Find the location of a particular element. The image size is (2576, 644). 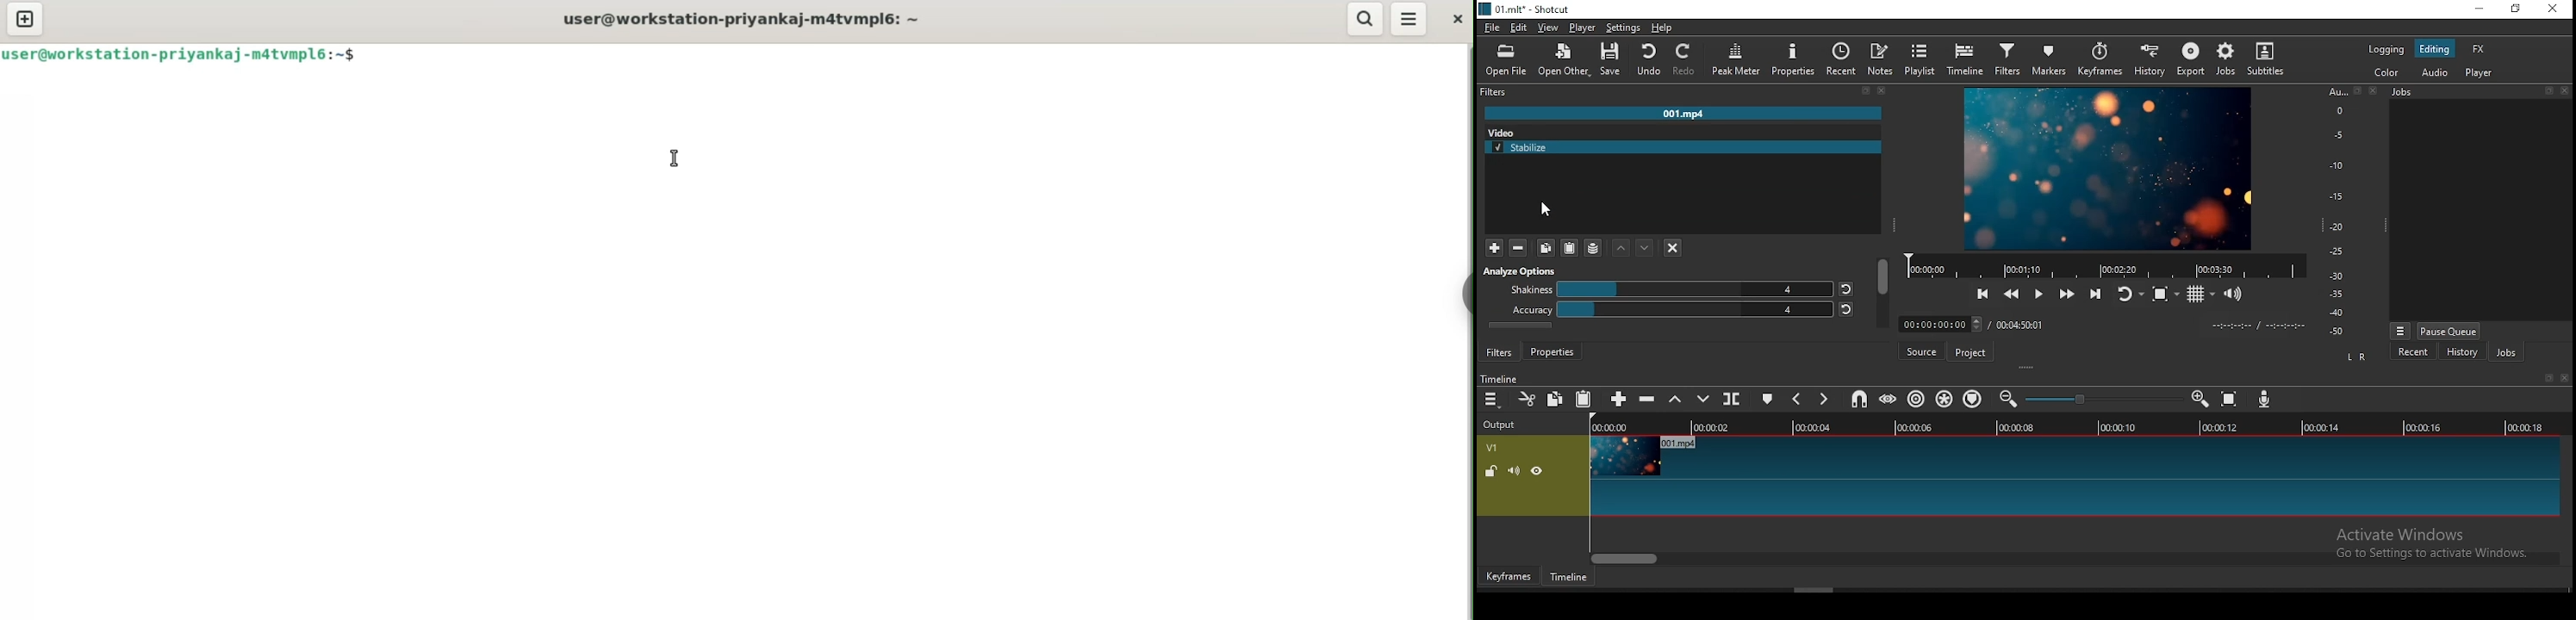

keyframes is located at coordinates (1507, 575).